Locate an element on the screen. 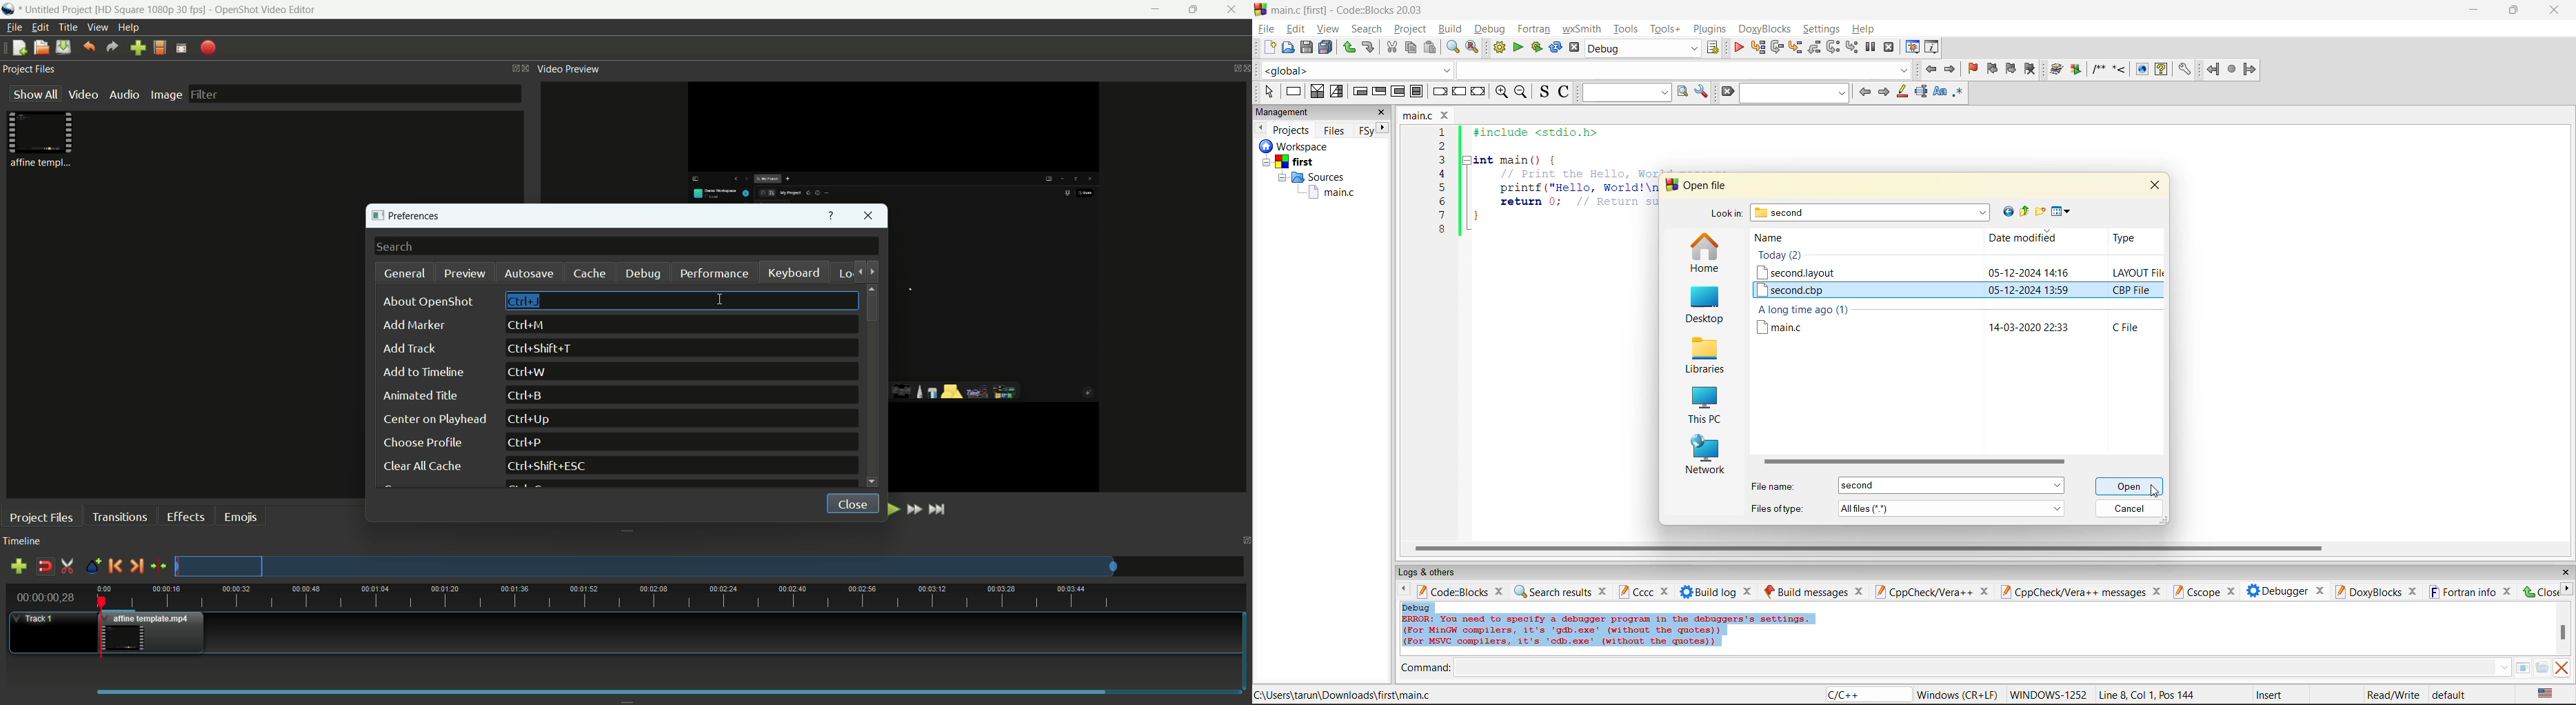 This screenshot has height=728, width=2576. decision is located at coordinates (1316, 91).